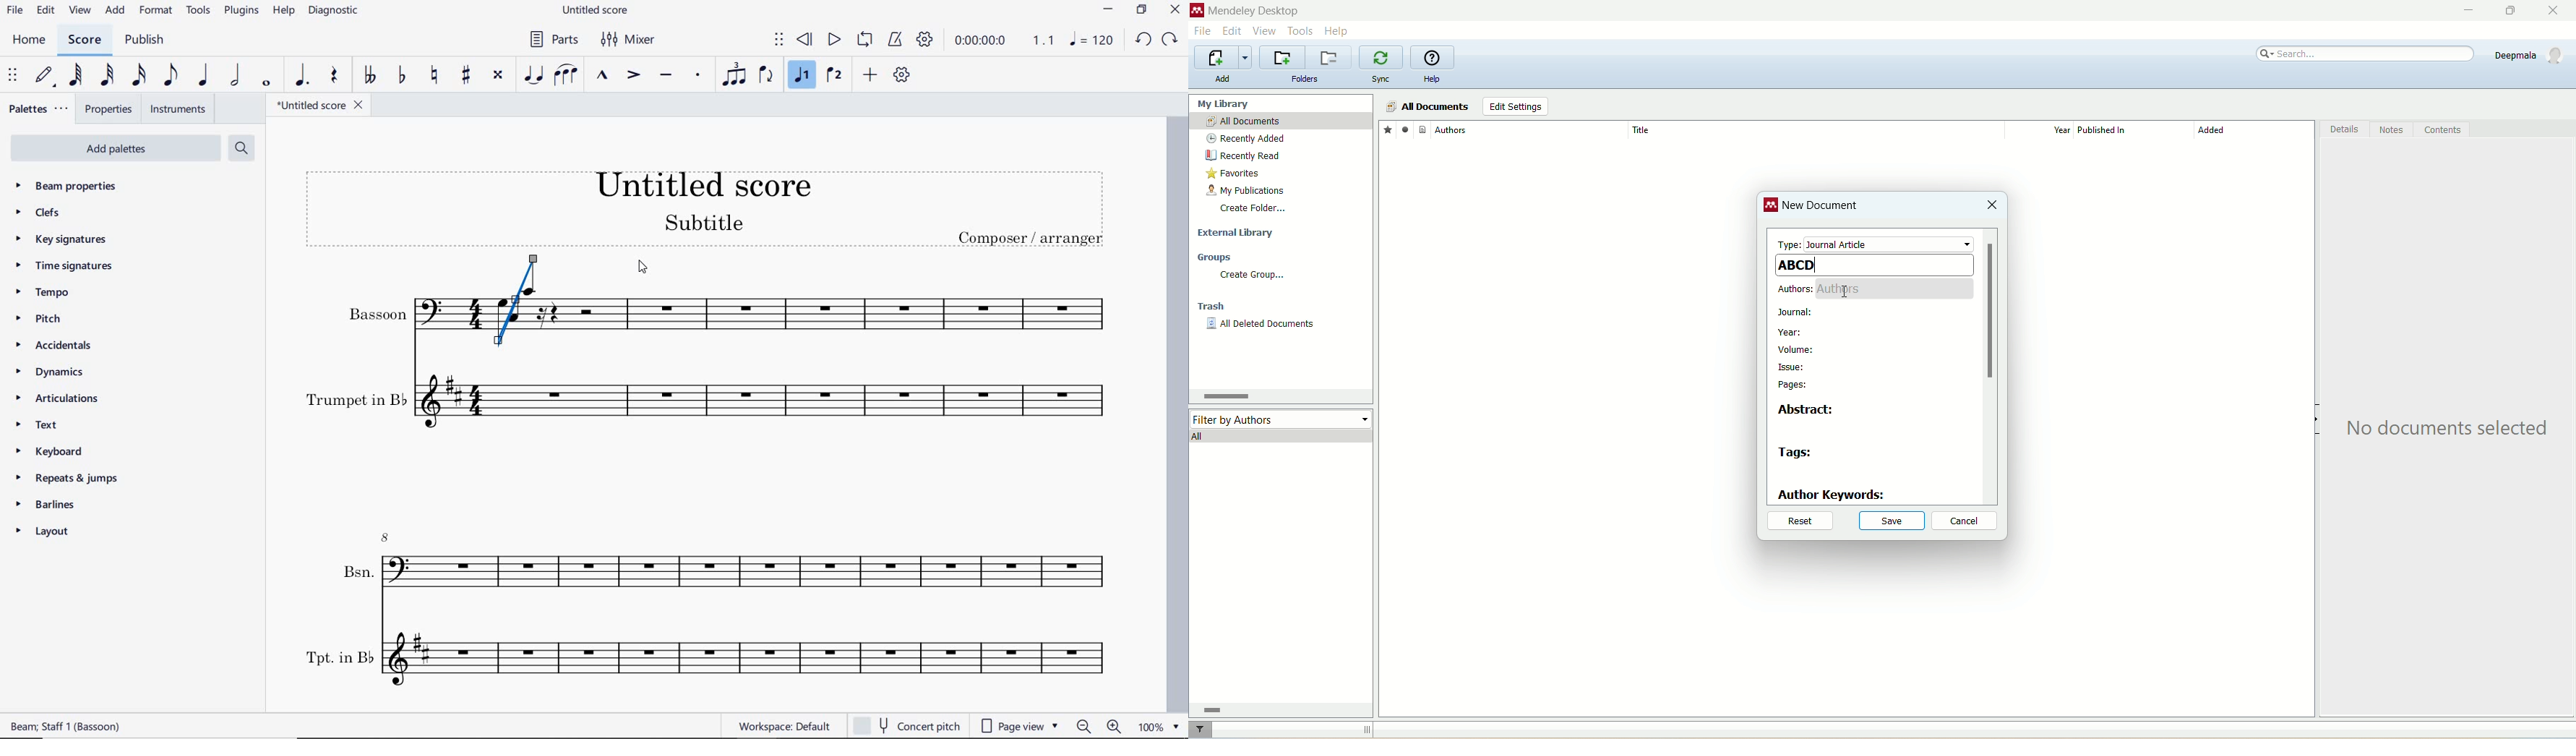  What do you see at coordinates (45, 12) in the screenshot?
I see `edit` at bounding box center [45, 12].